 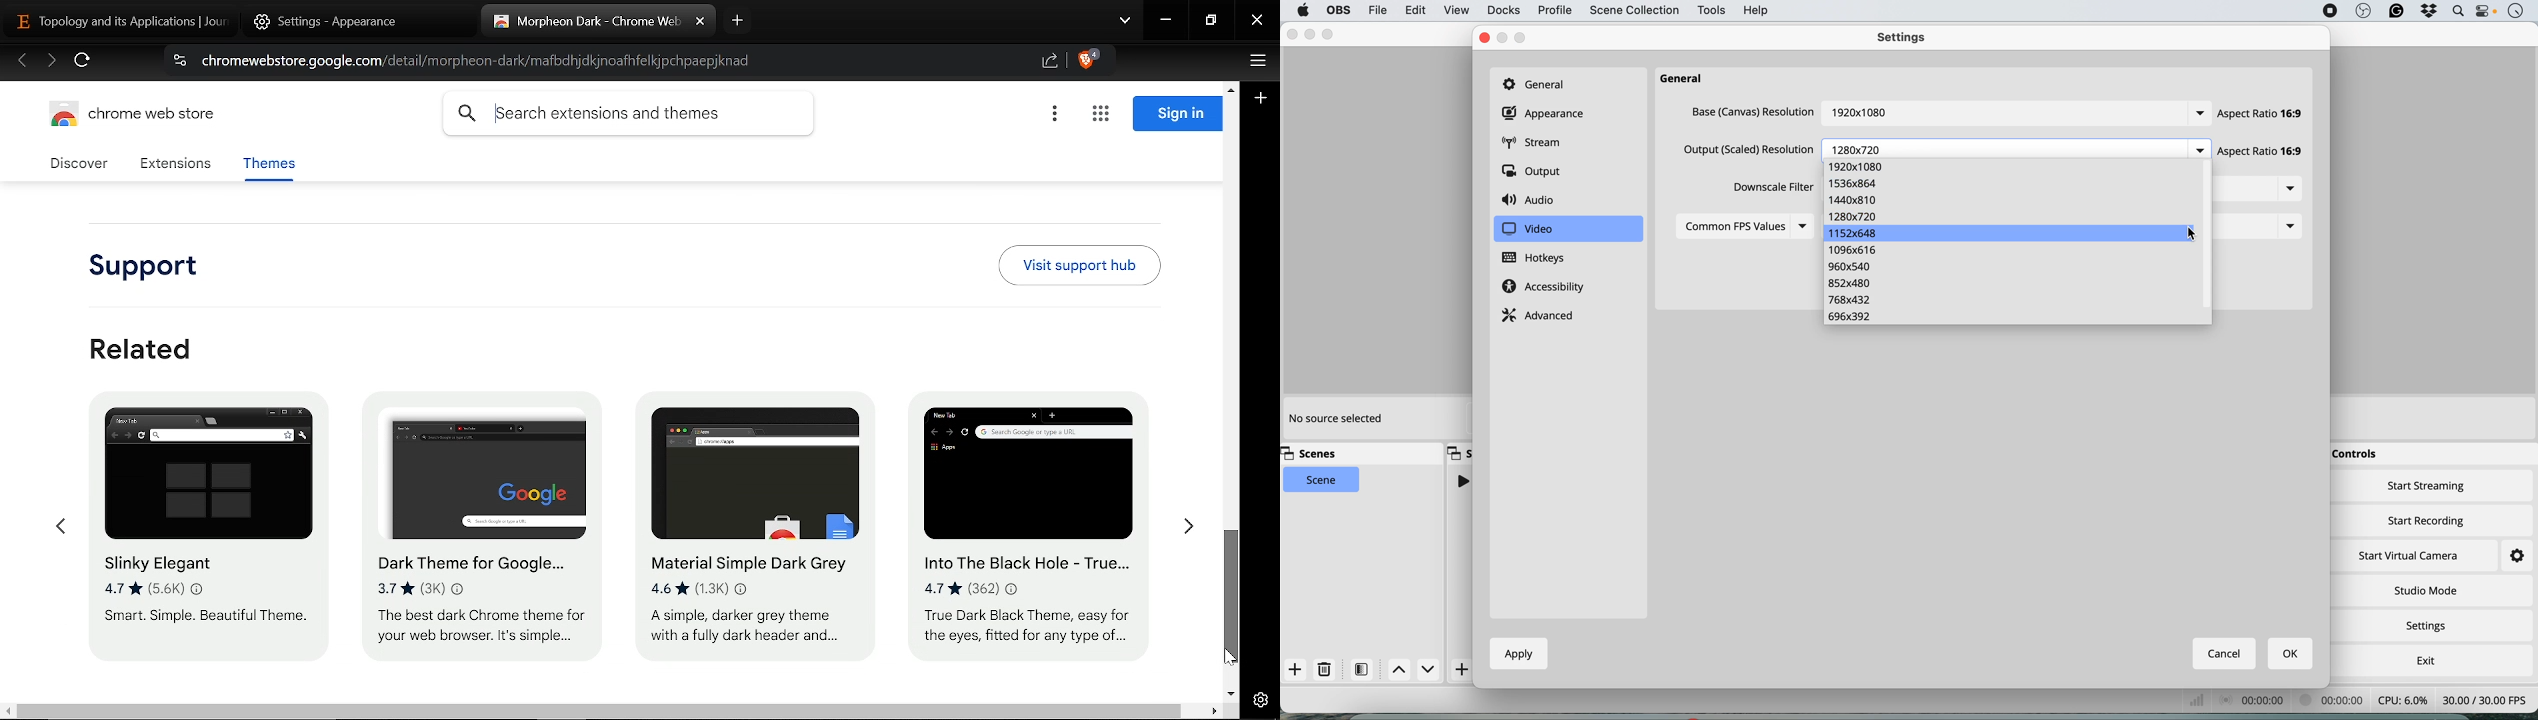 What do you see at coordinates (1856, 251) in the screenshot?
I see `1096x616` at bounding box center [1856, 251].